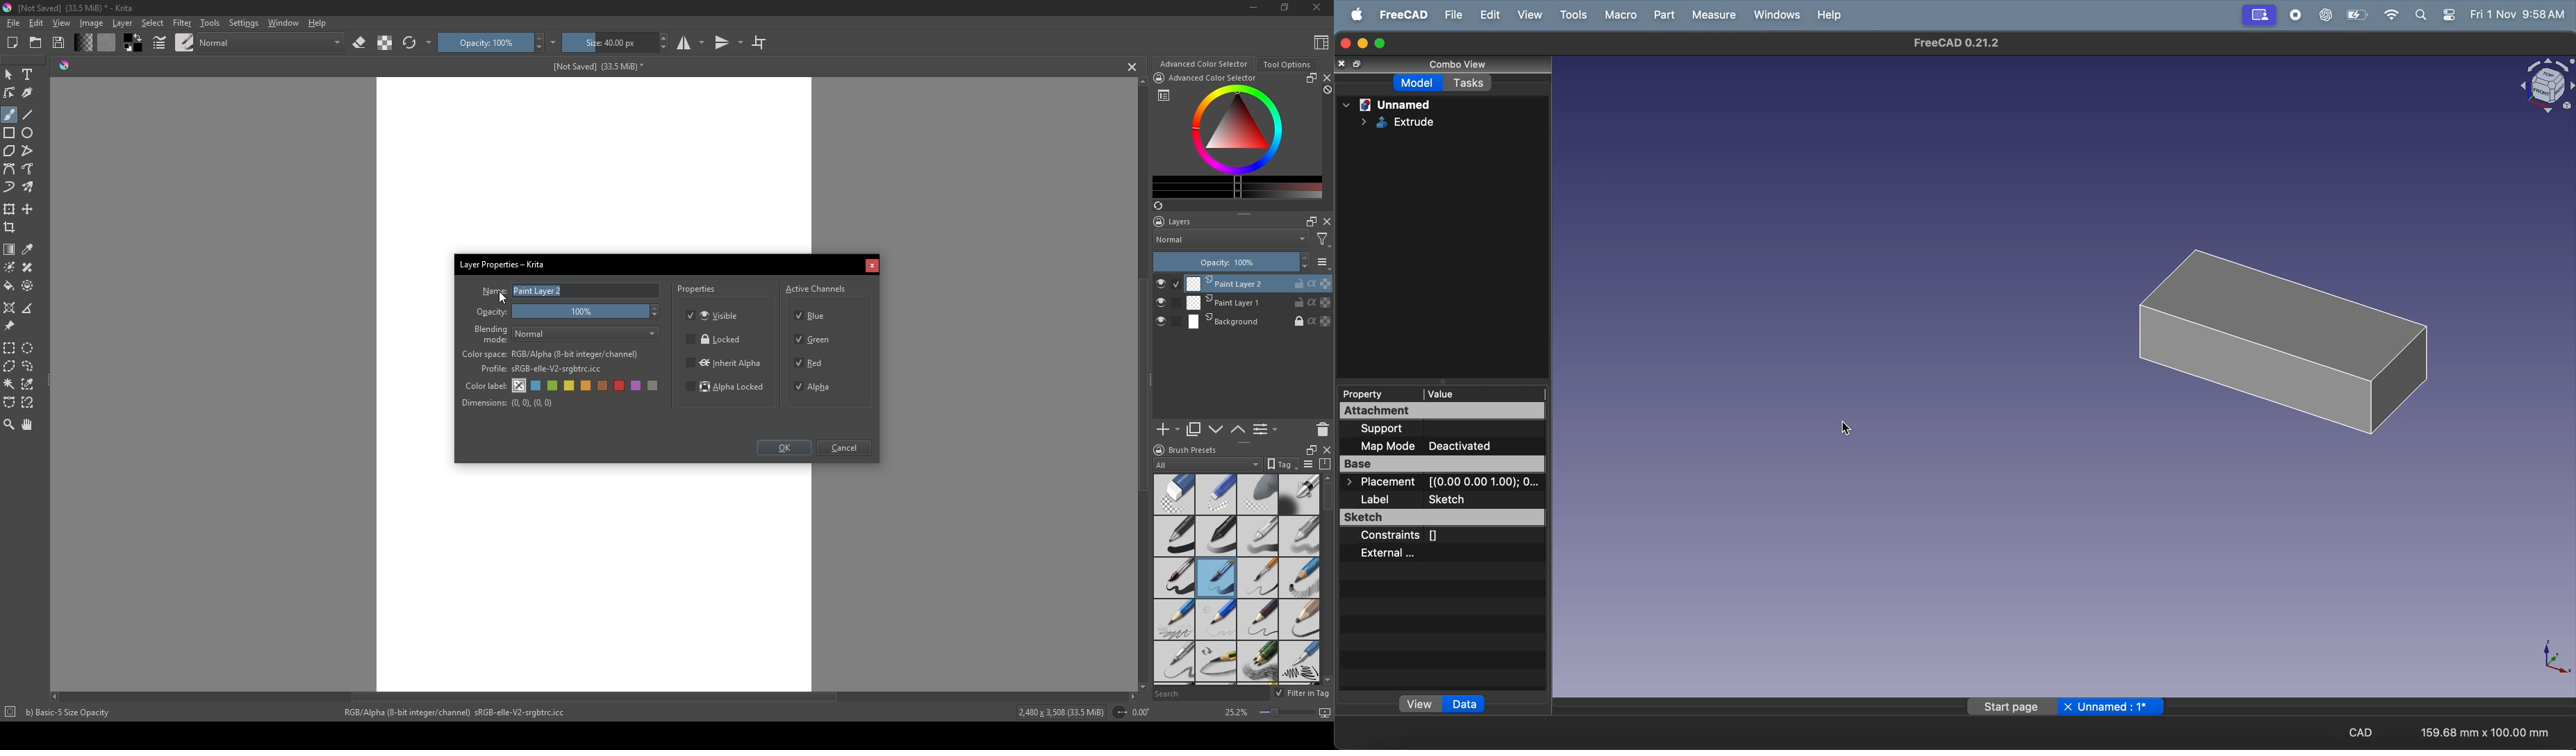 The image size is (2576, 756). Describe the element at coordinates (2293, 15) in the screenshot. I see `record` at that location.